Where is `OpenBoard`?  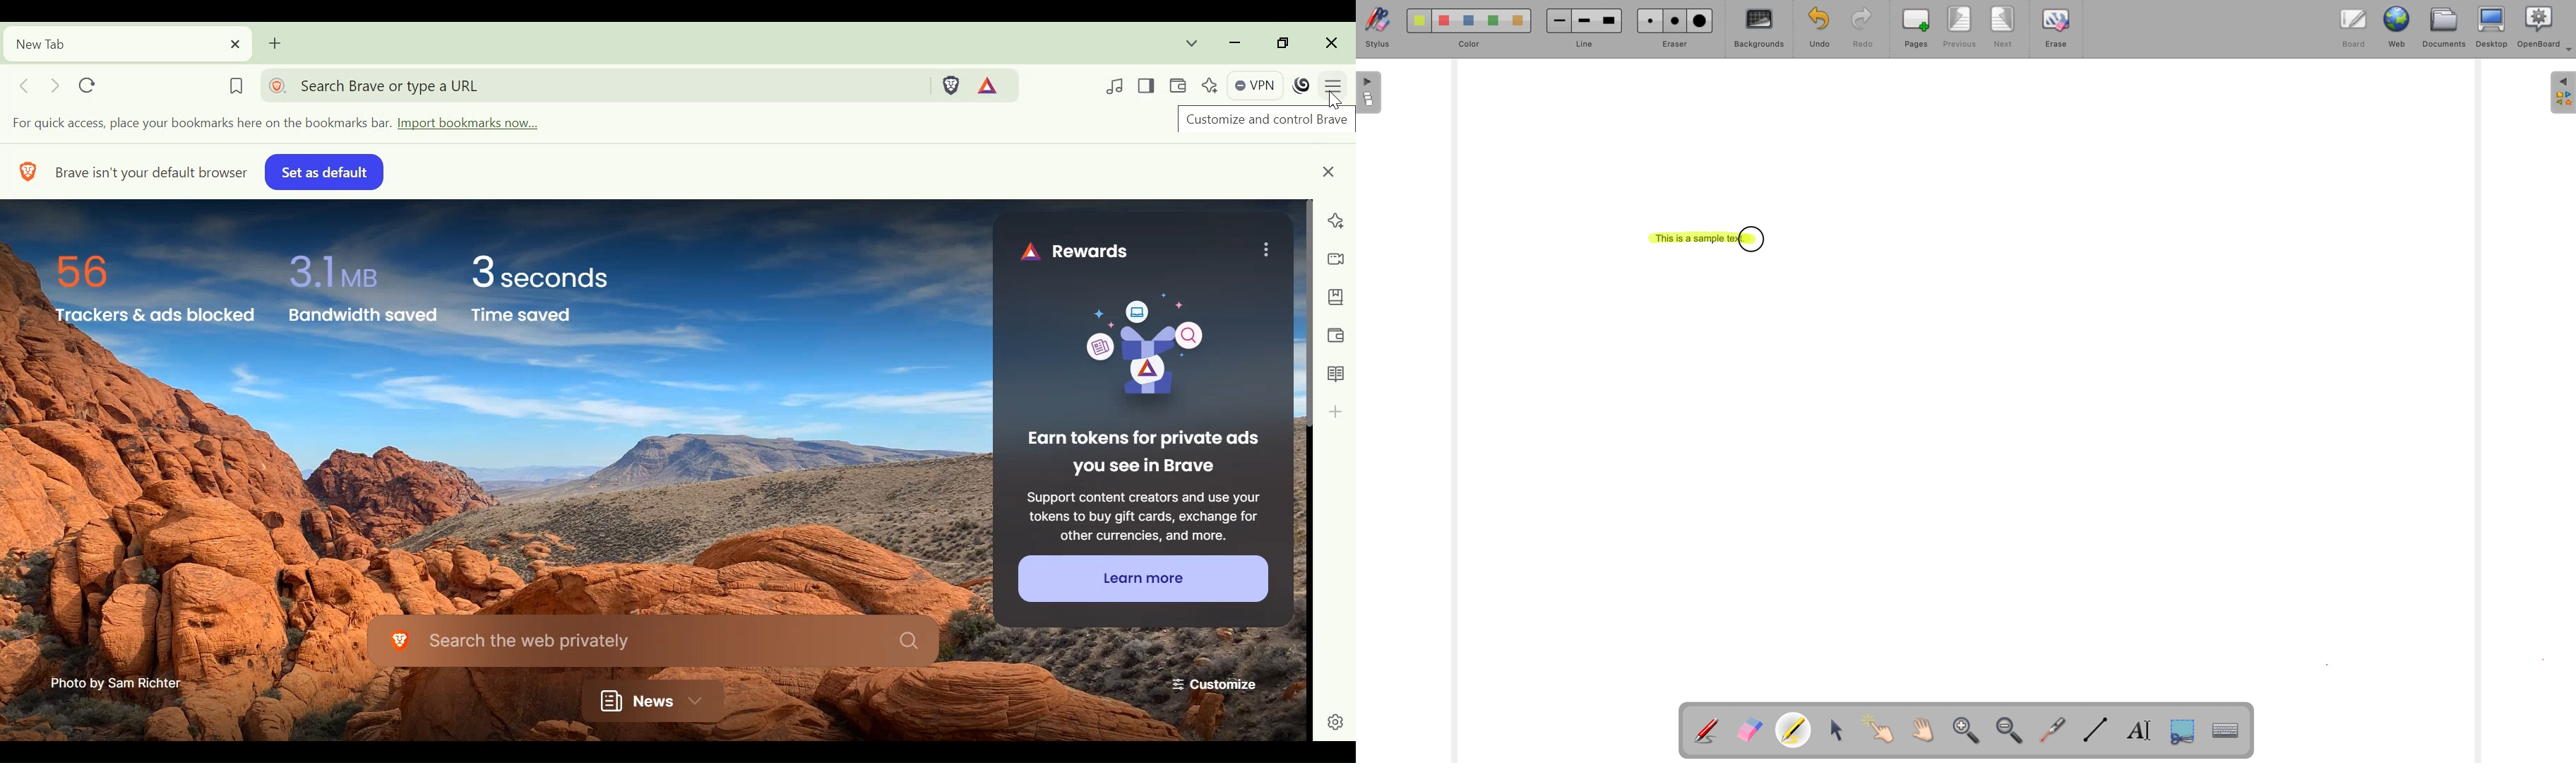 OpenBoard is located at coordinates (2545, 28).